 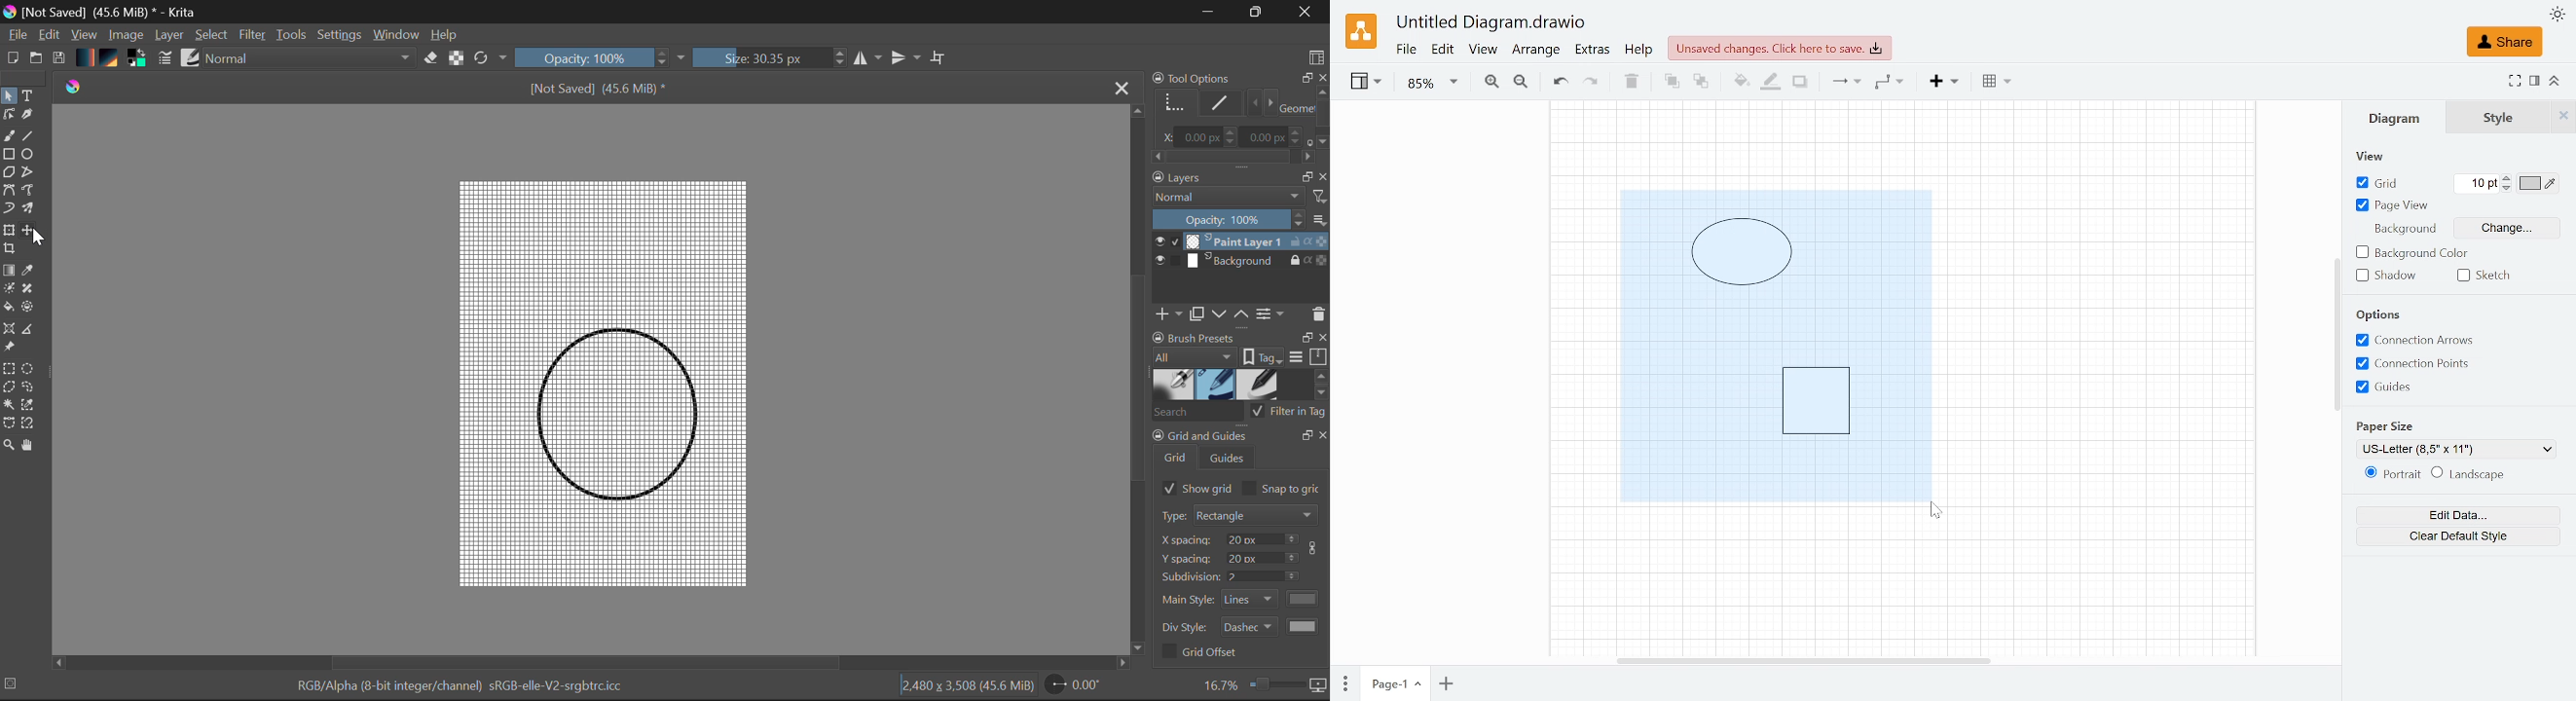 What do you see at coordinates (1945, 82) in the screenshot?
I see `Insert` at bounding box center [1945, 82].